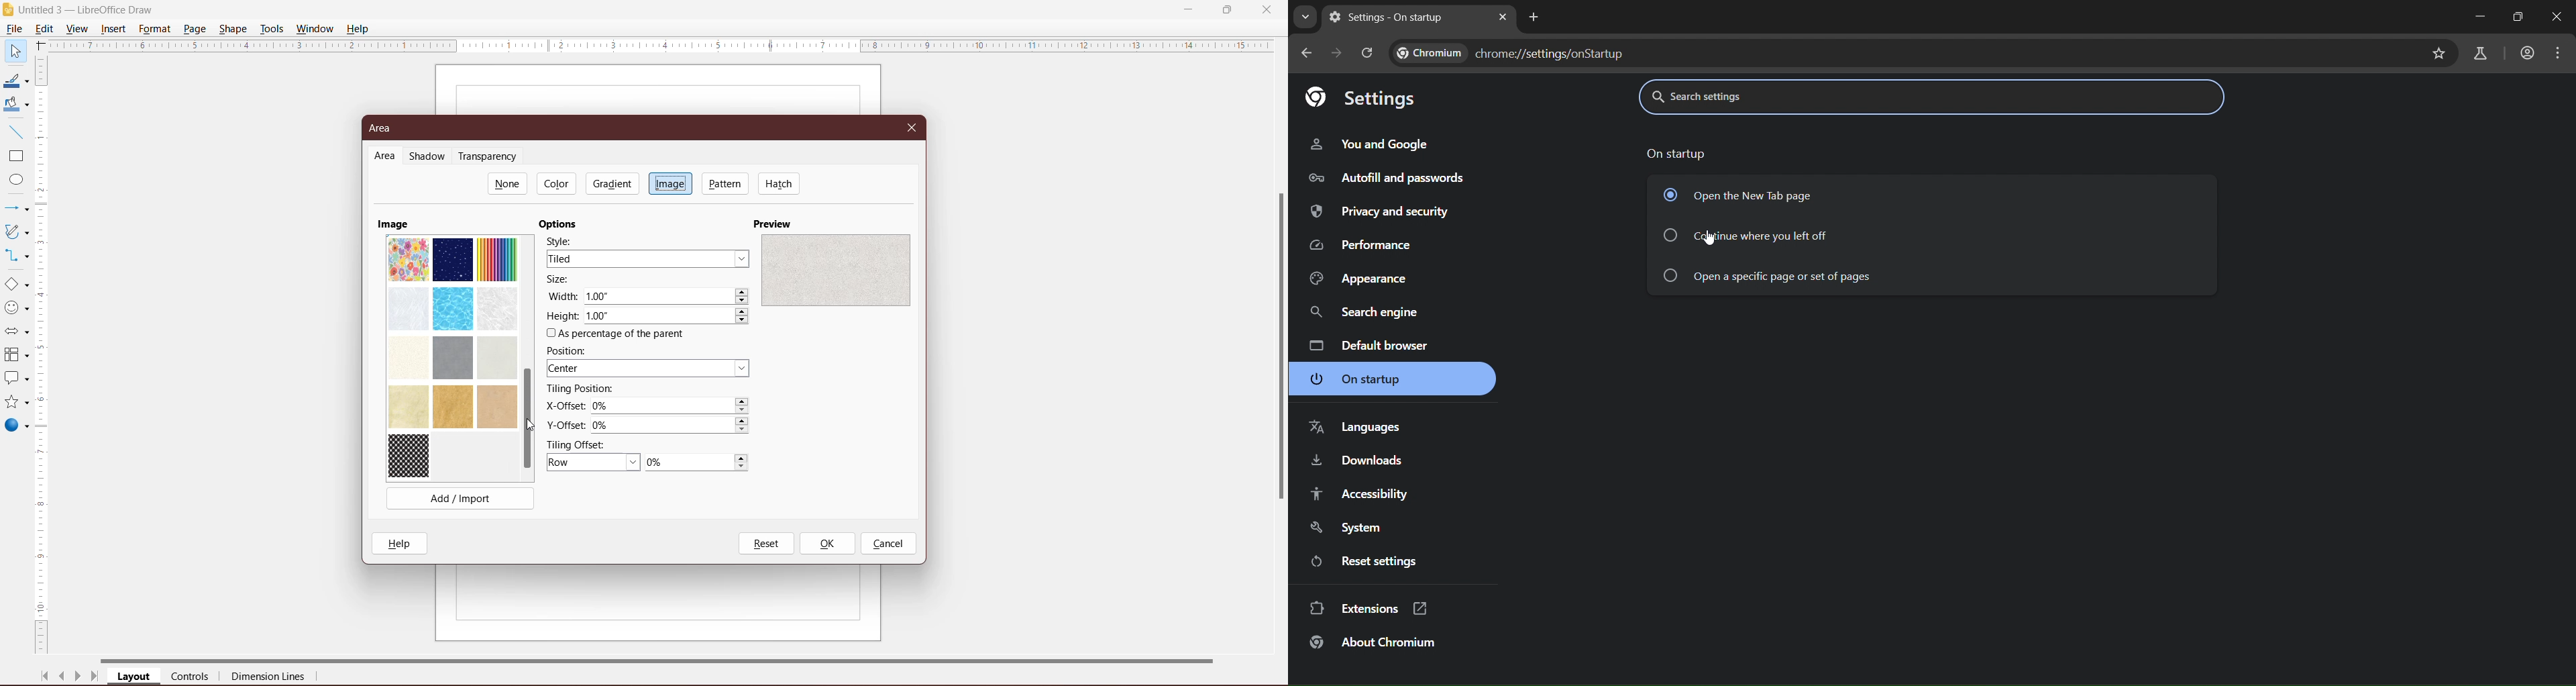  I want to click on system, so click(1349, 528).